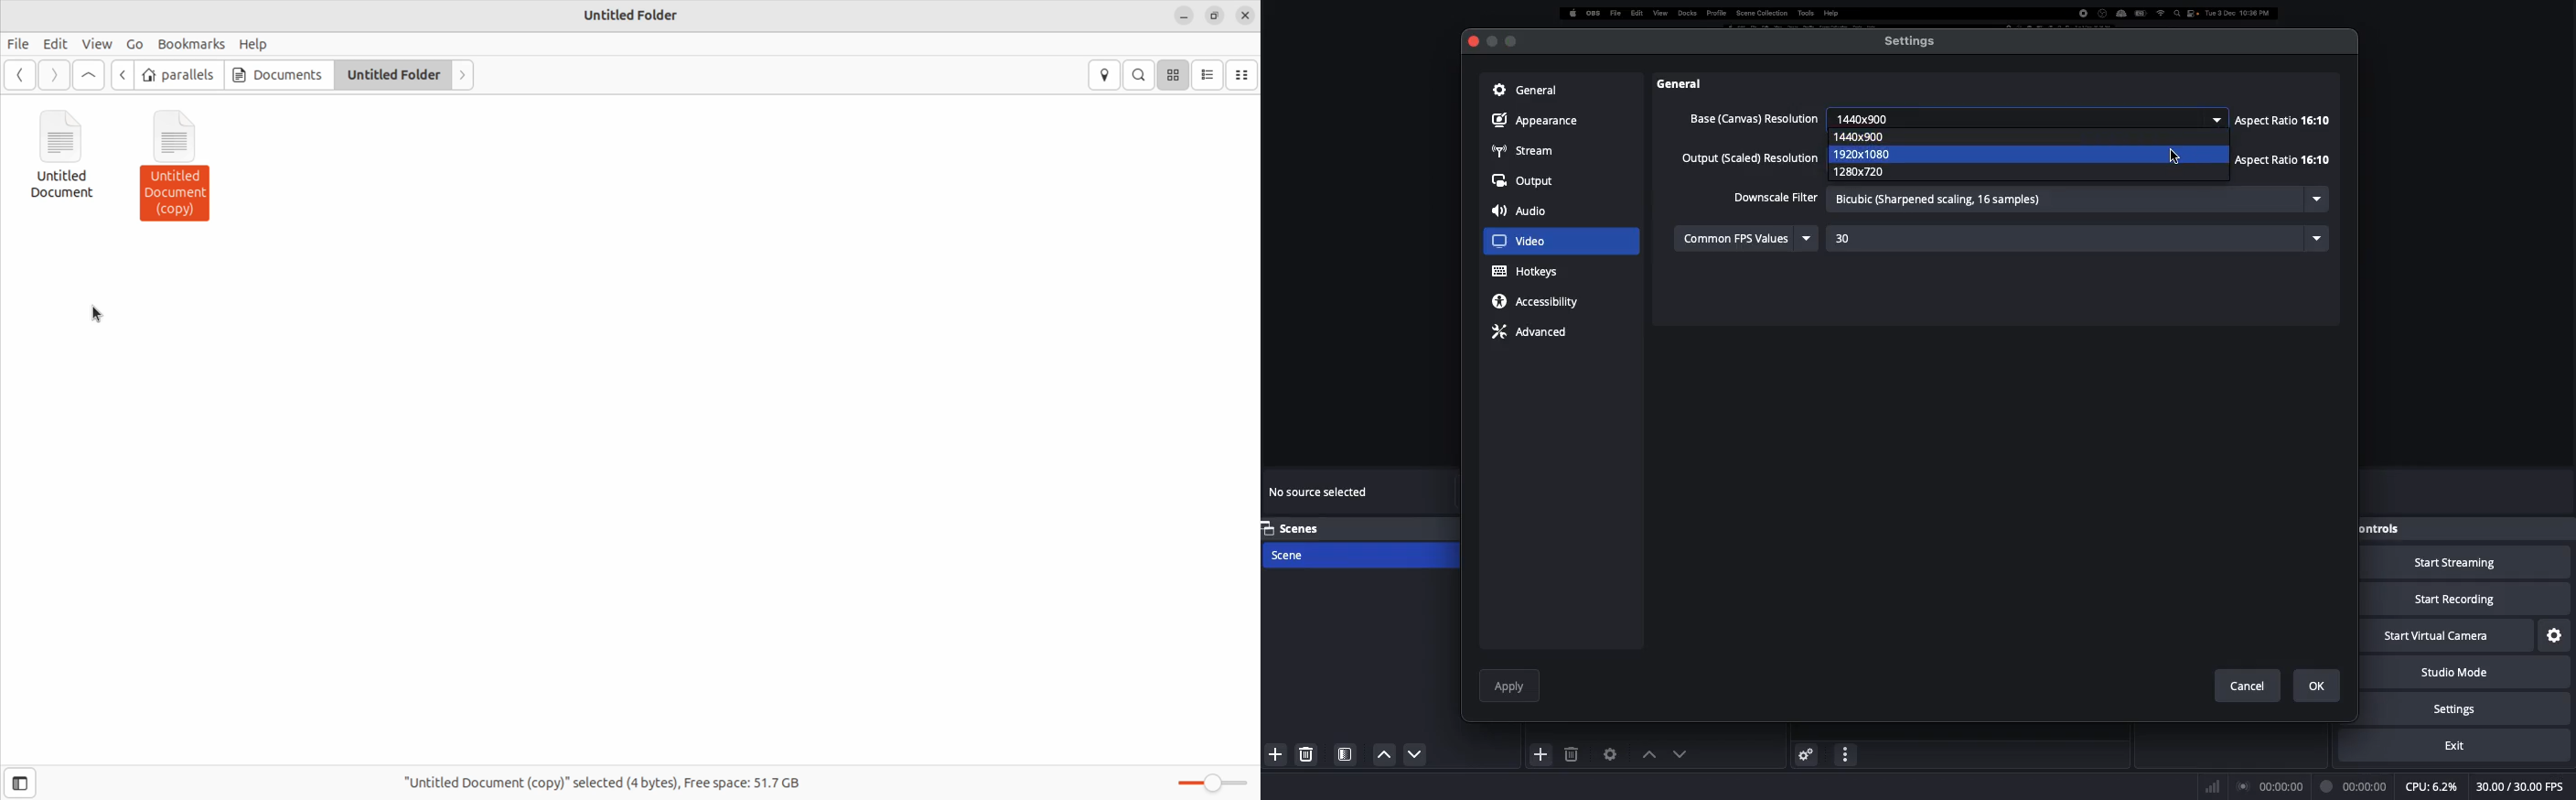 The height and width of the screenshot is (812, 2576). I want to click on Scroll, so click(2337, 362).